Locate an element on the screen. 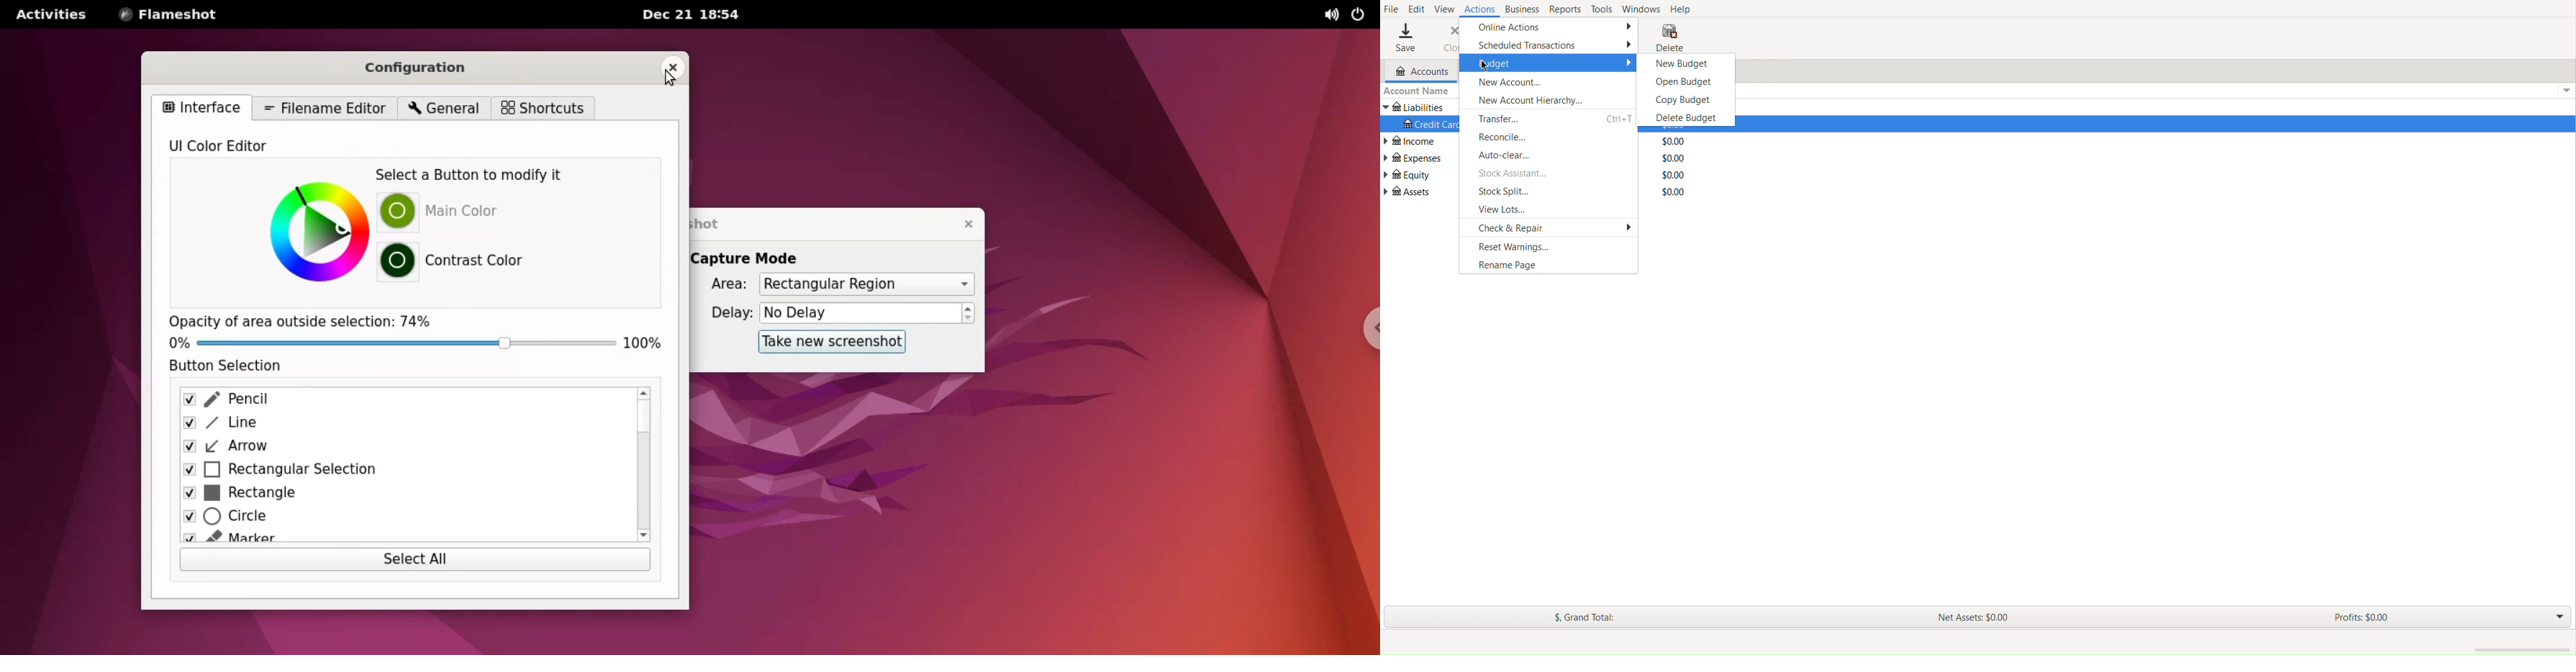 The height and width of the screenshot is (672, 2576). Auto-clear is located at coordinates (1511, 155).